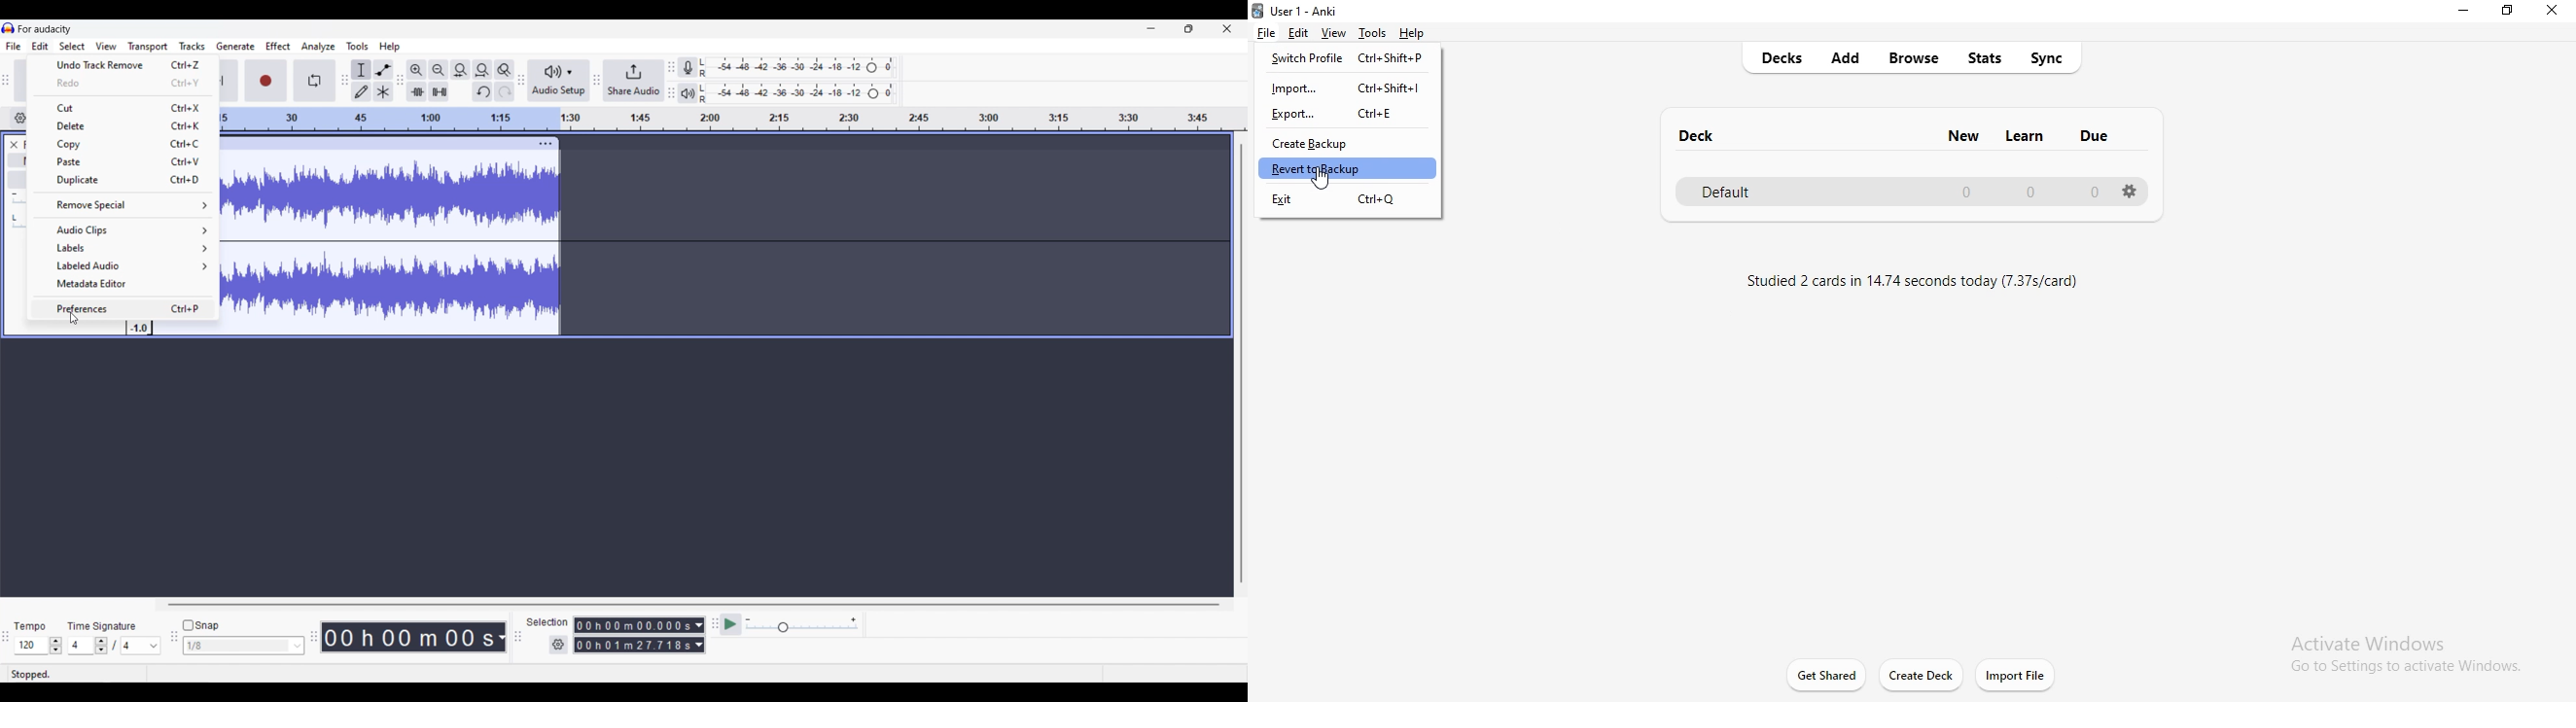 The width and height of the screenshot is (2576, 728). I want to click on help, so click(1417, 34).